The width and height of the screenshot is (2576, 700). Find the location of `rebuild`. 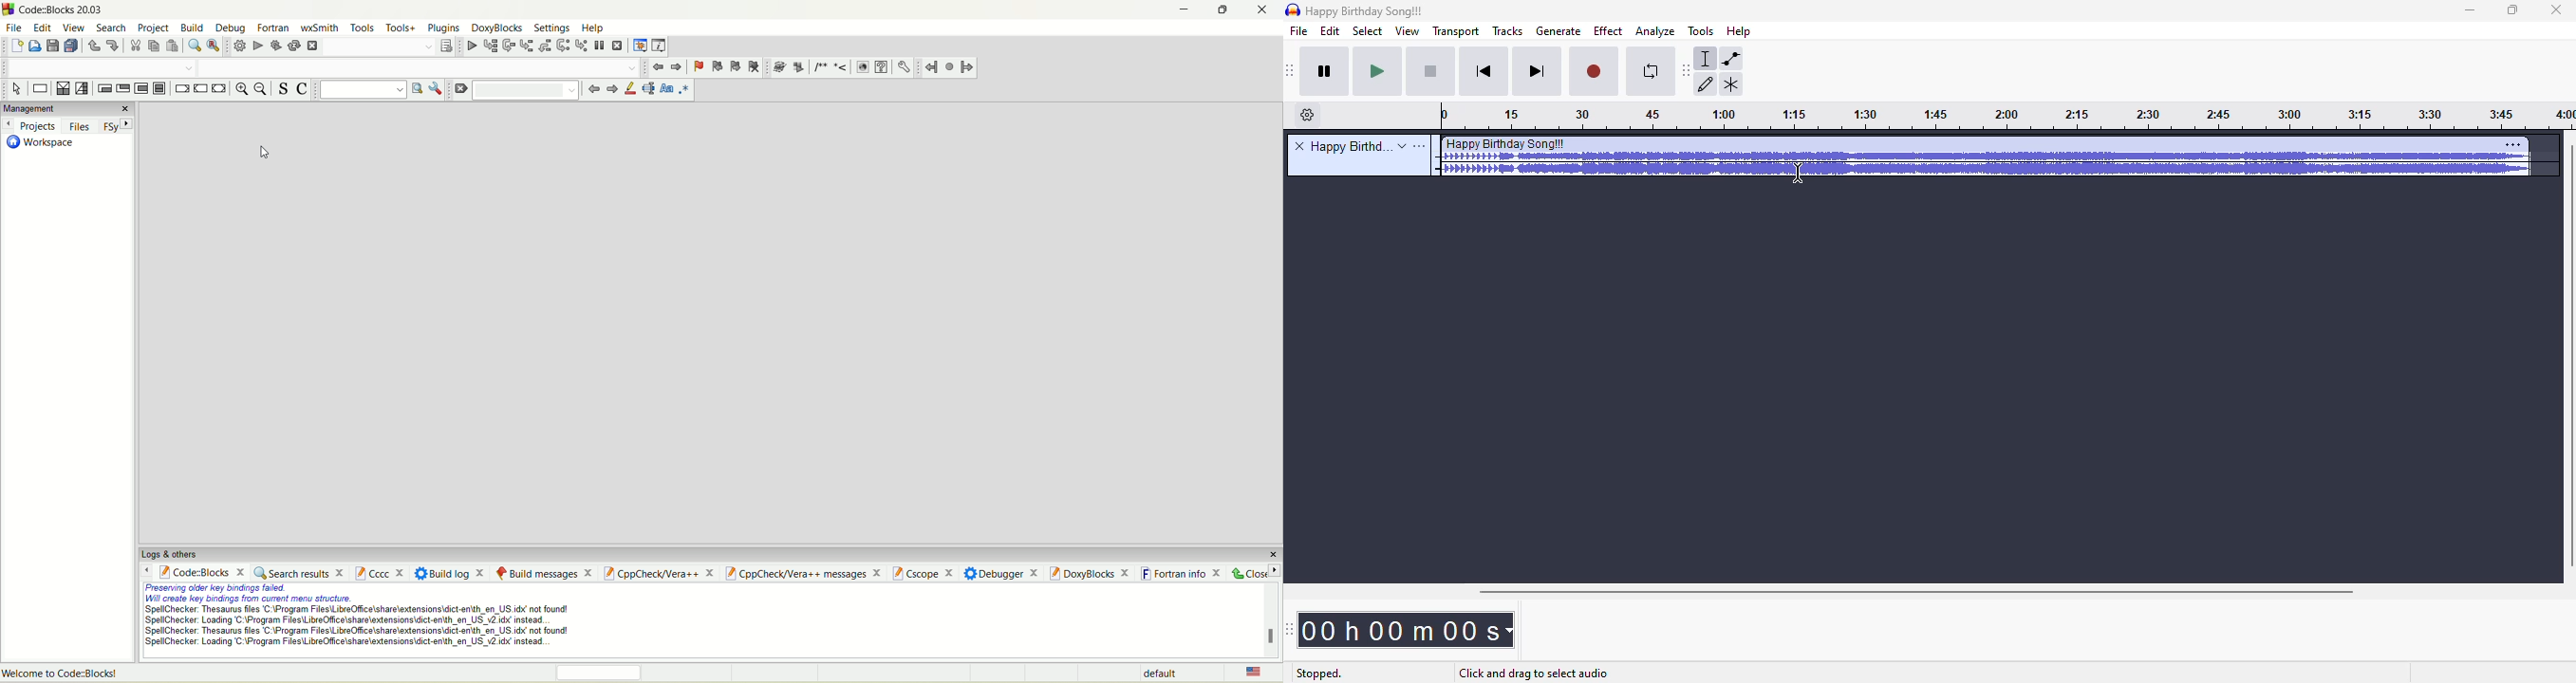

rebuild is located at coordinates (294, 46).